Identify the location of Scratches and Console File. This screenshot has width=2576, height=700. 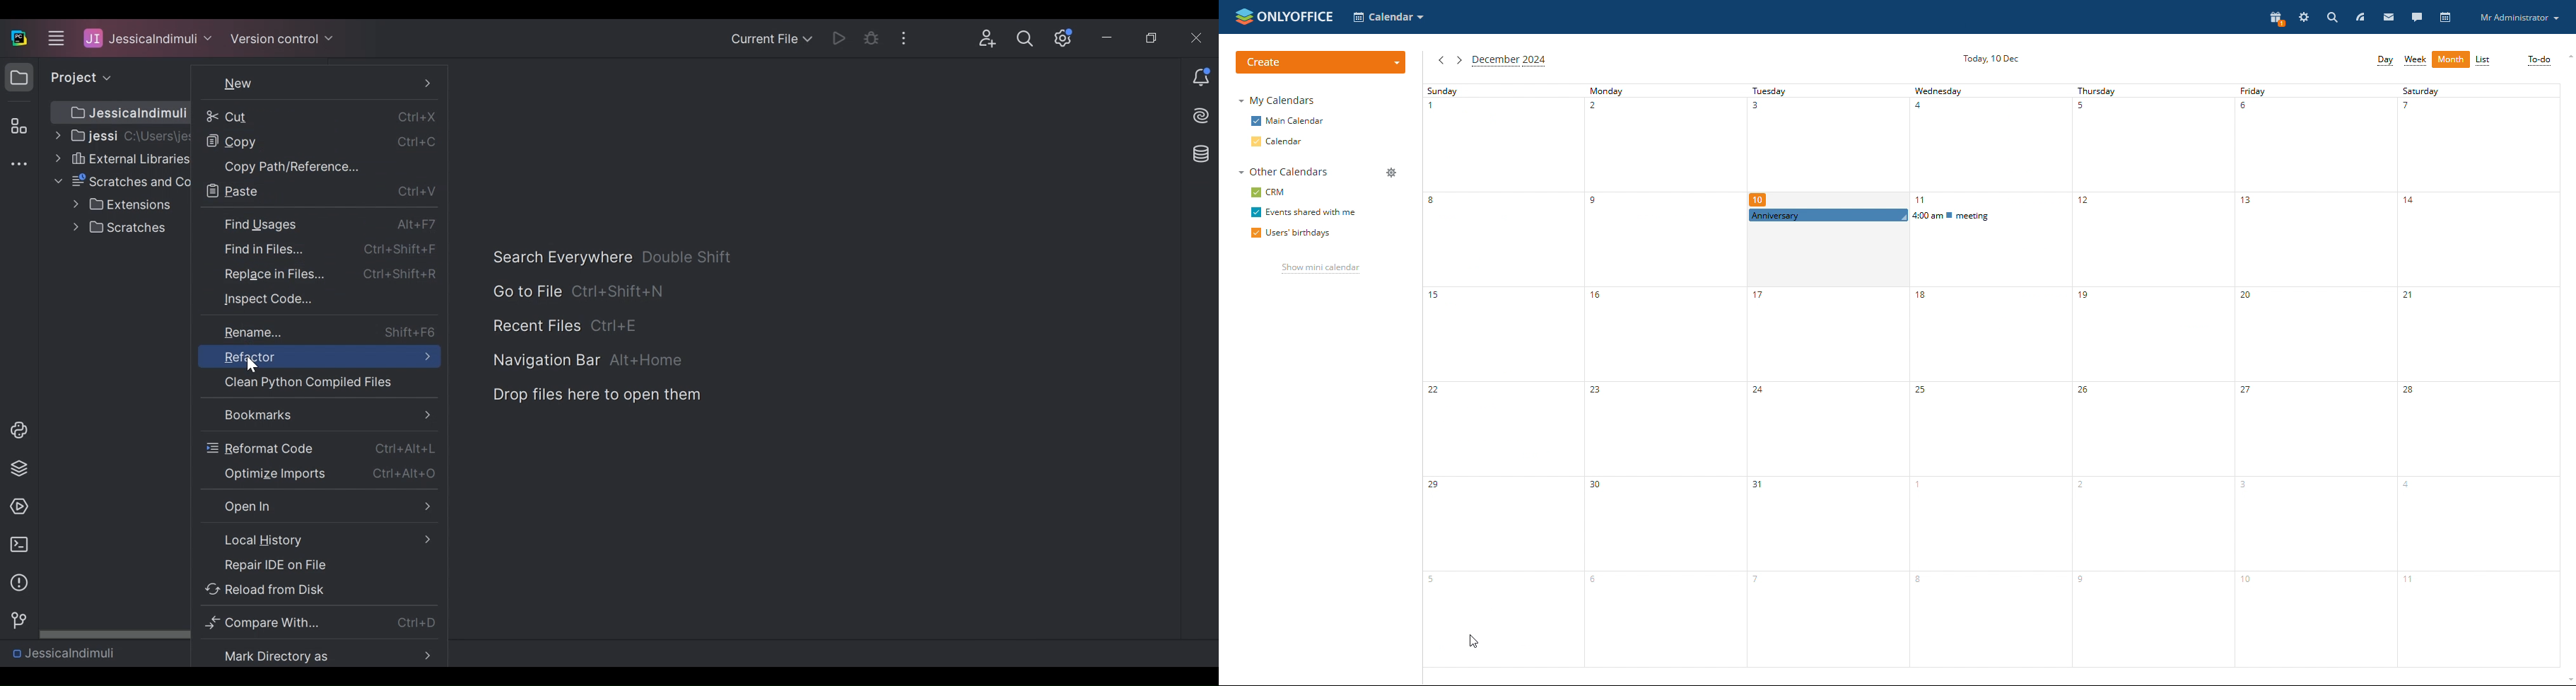
(122, 182).